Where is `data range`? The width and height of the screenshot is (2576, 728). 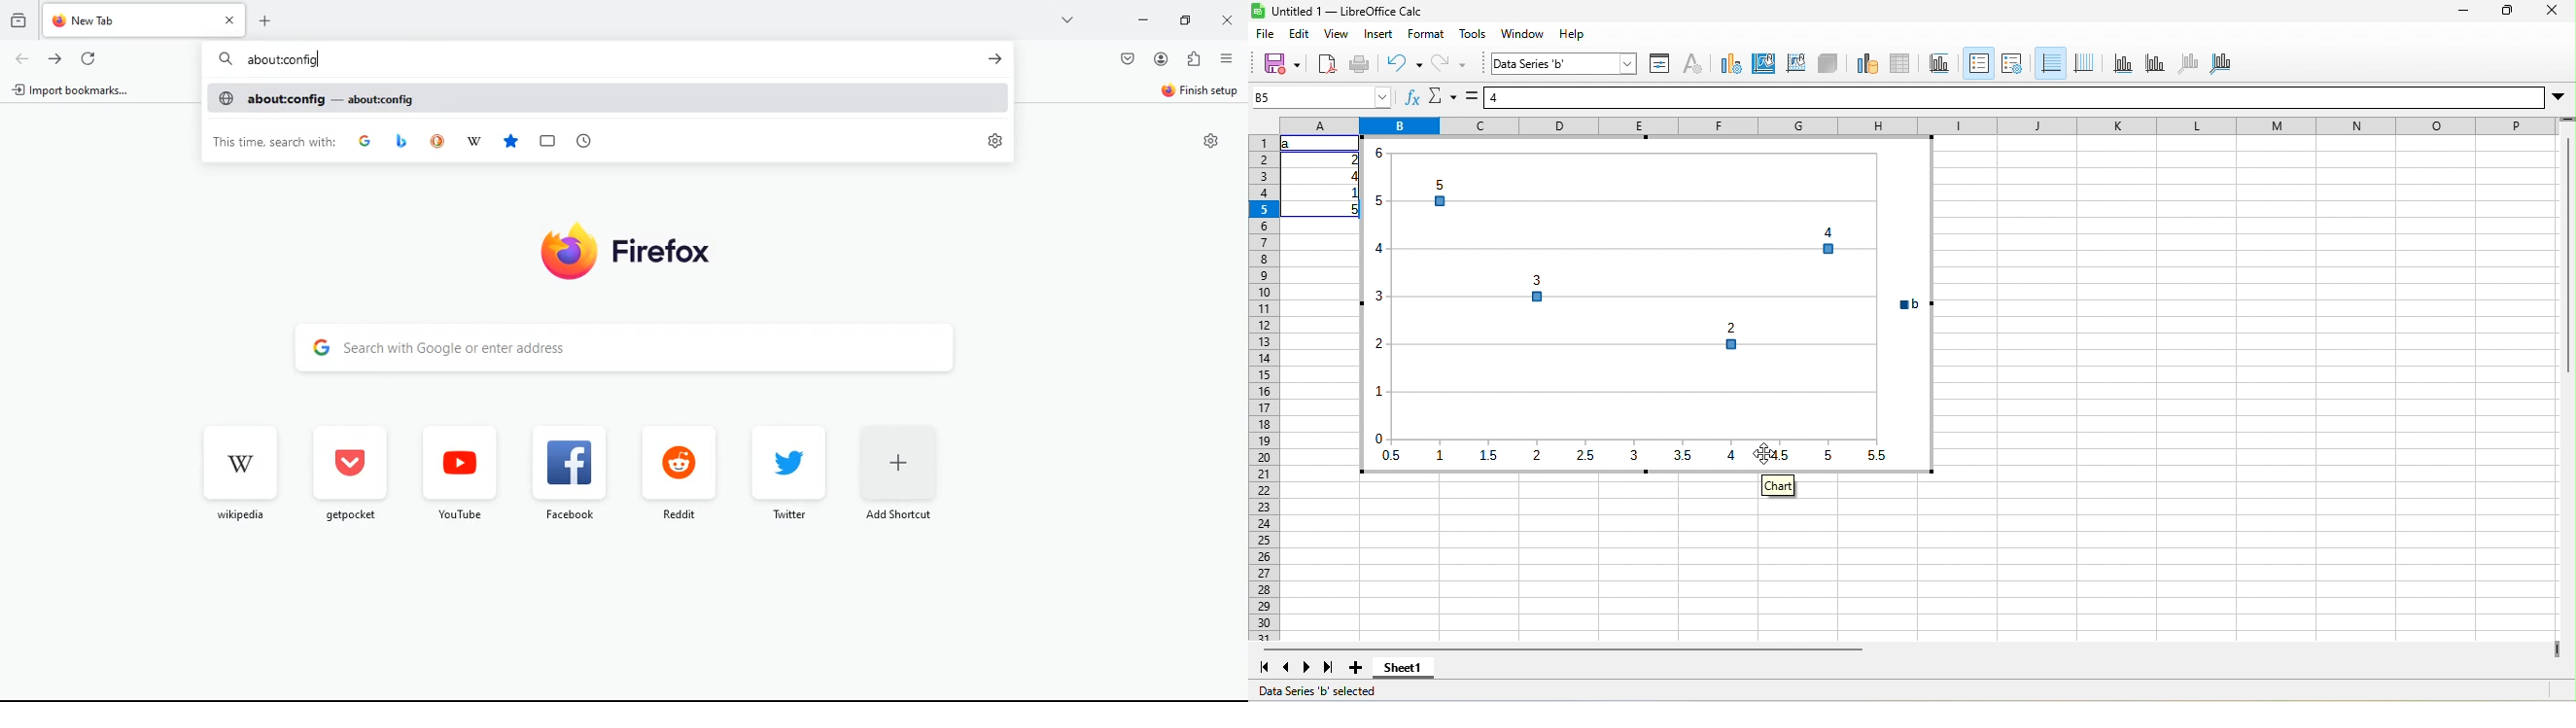 data range is located at coordinates (1868, 65).